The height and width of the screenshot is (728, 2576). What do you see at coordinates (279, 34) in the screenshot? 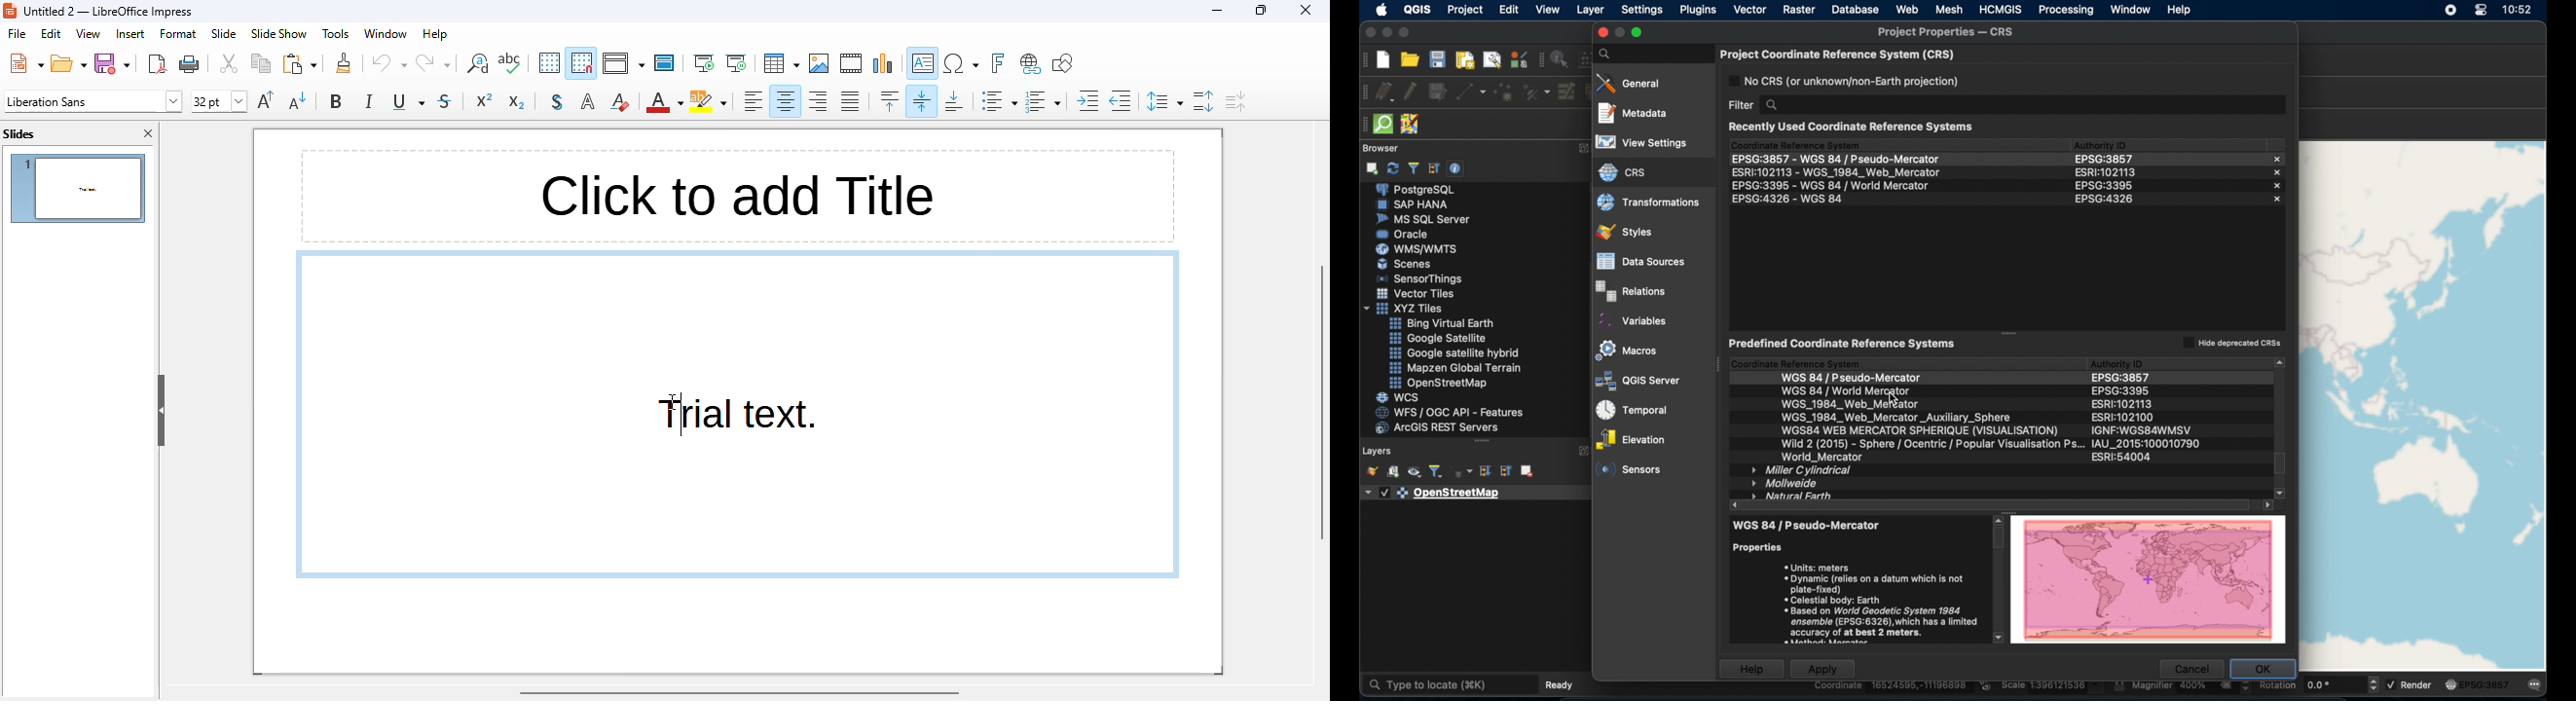
I see `slideshow` at bounding box center [279, 34].